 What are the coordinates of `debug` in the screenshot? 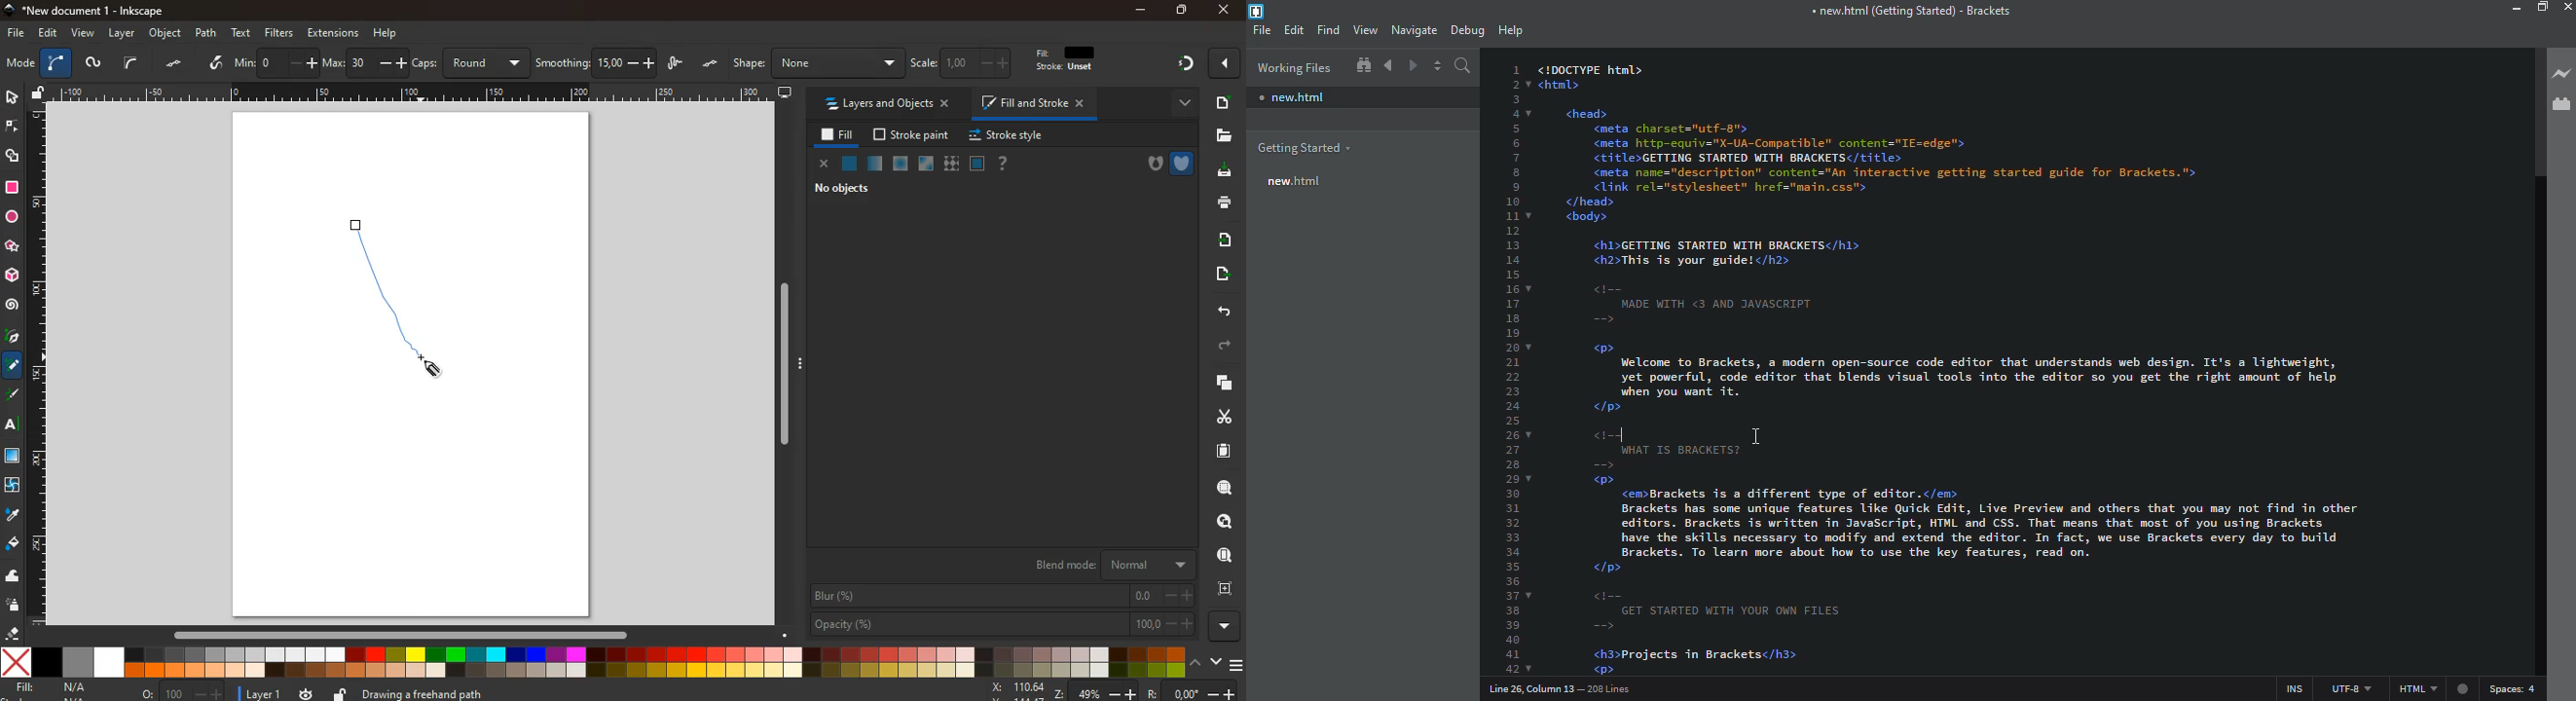 It's located at (1468, 30).